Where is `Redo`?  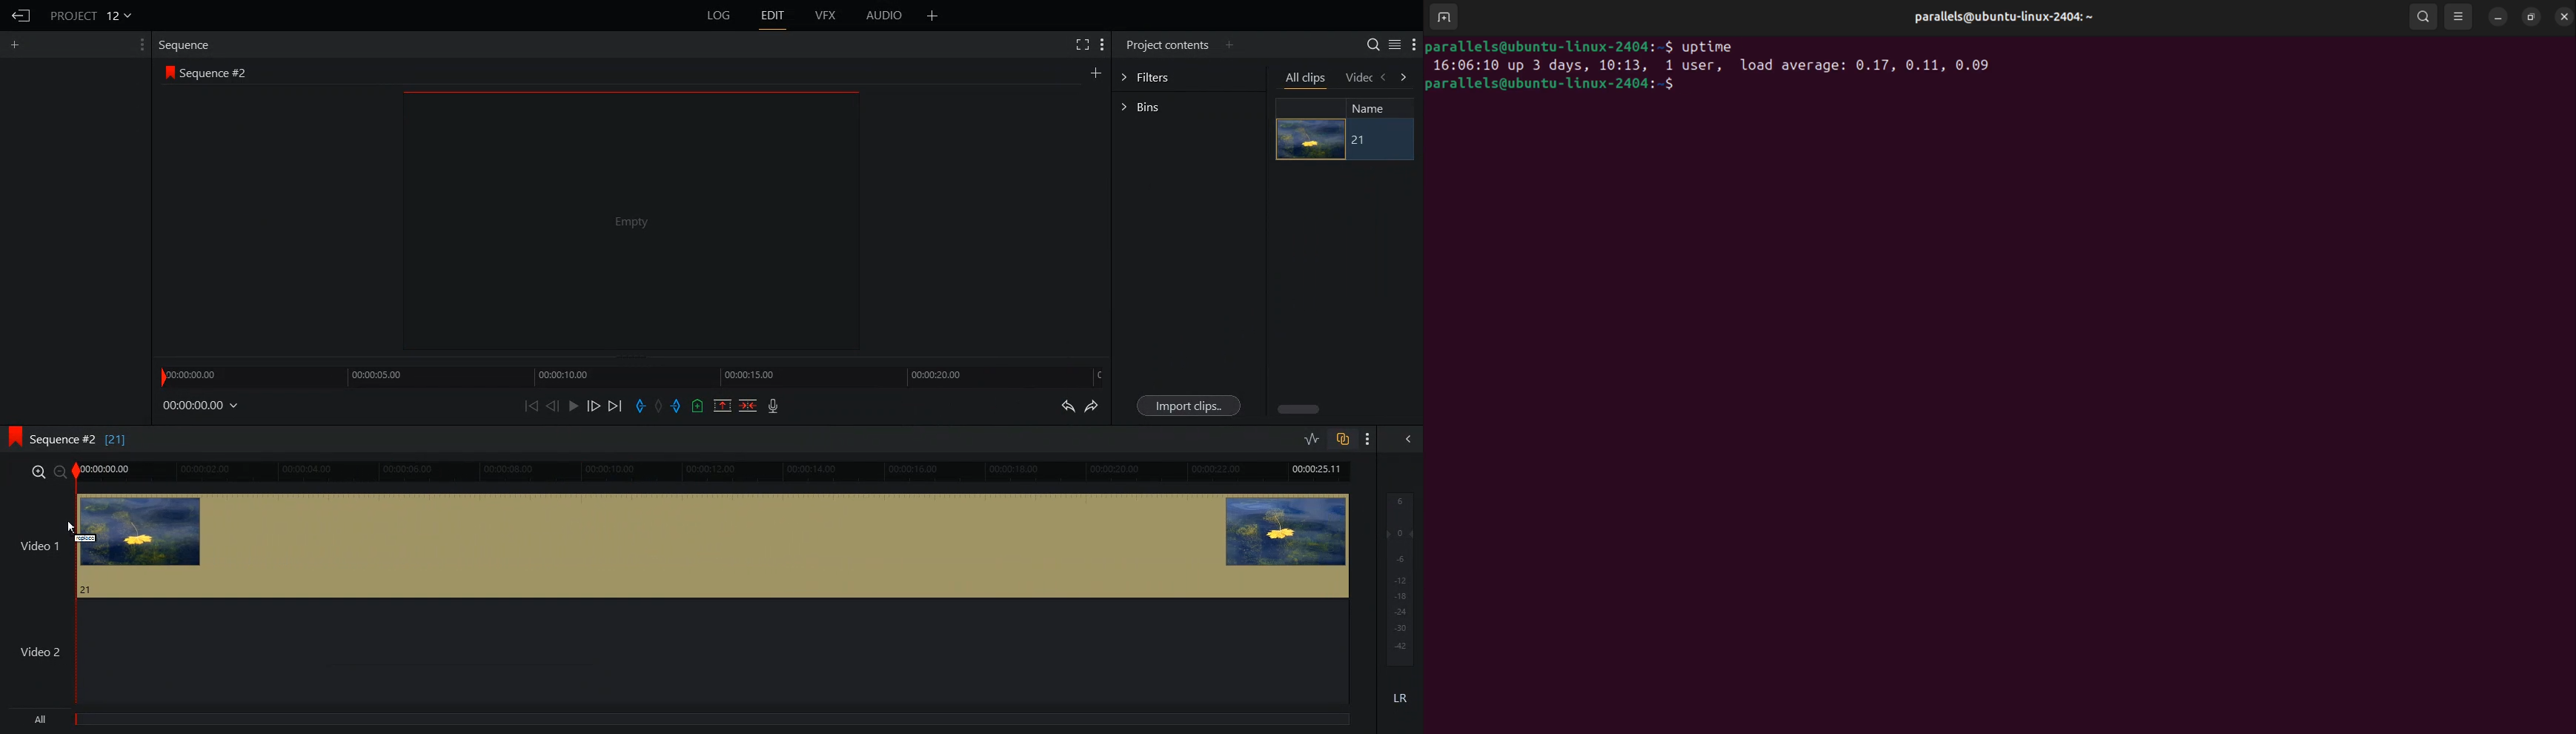 Redo is located at coordinates (1092, 406).